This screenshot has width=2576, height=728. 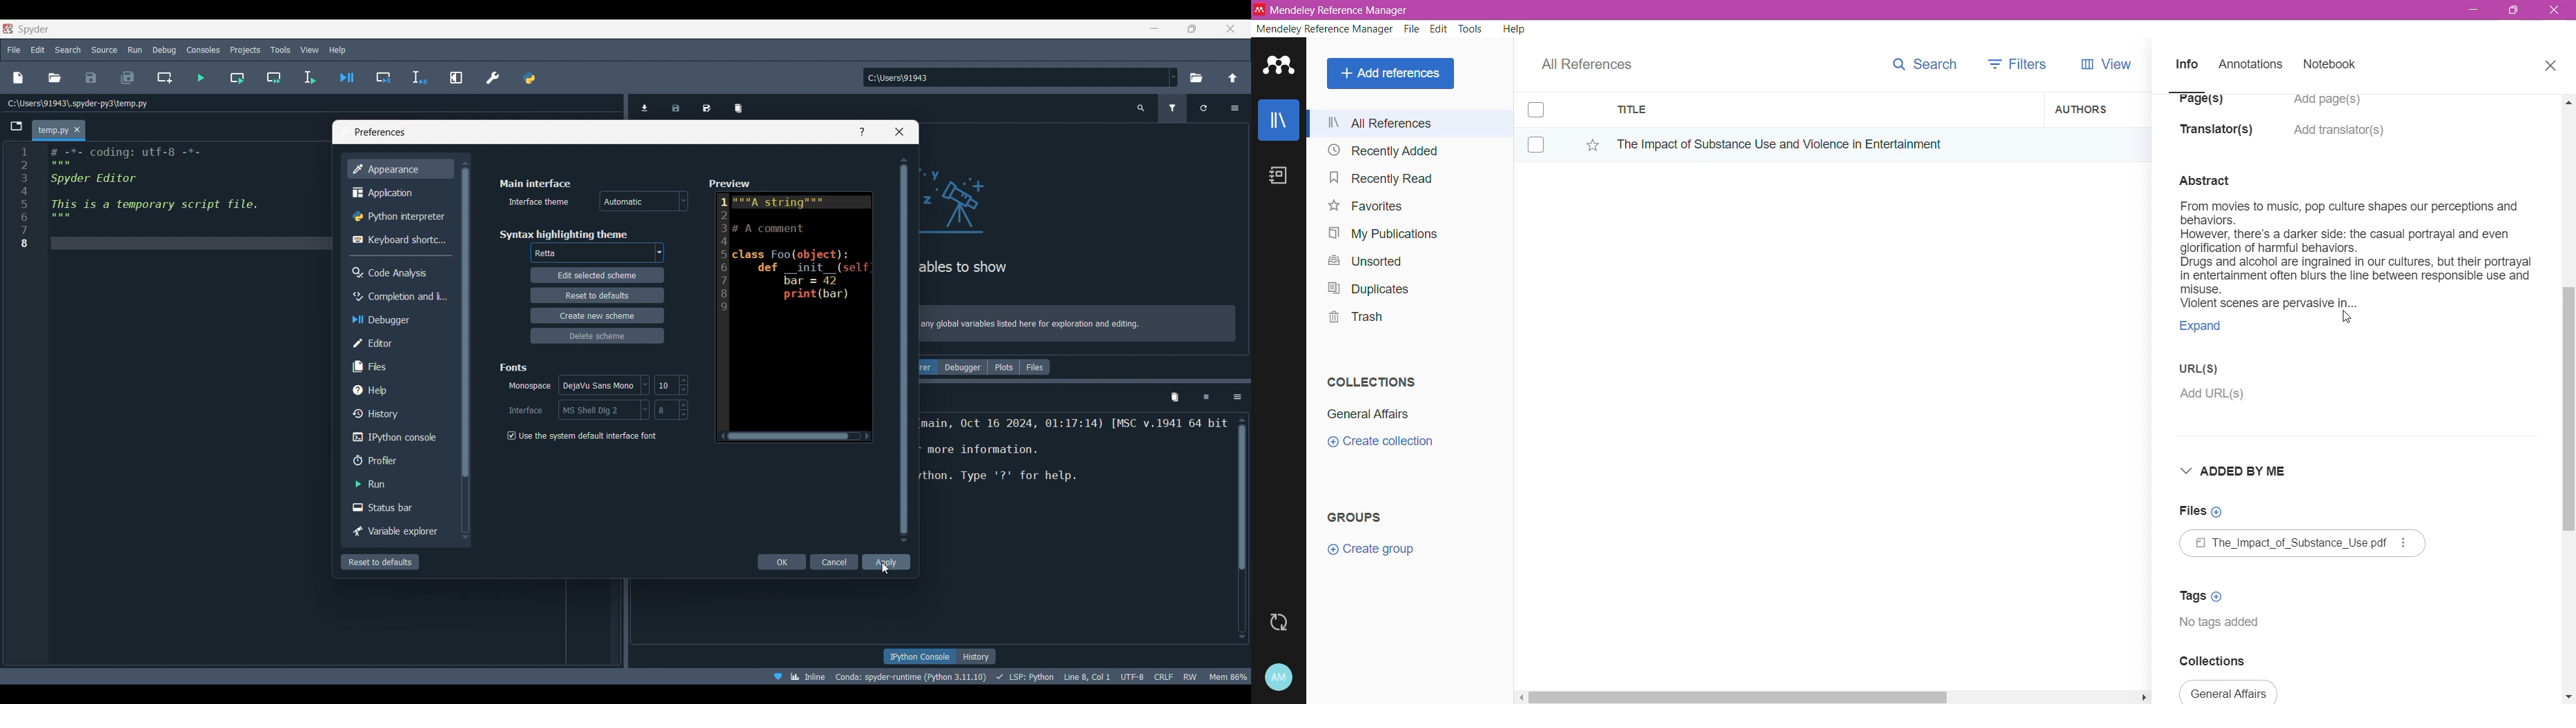 I want to click on Completion and linting, so click(x=398, y=296).